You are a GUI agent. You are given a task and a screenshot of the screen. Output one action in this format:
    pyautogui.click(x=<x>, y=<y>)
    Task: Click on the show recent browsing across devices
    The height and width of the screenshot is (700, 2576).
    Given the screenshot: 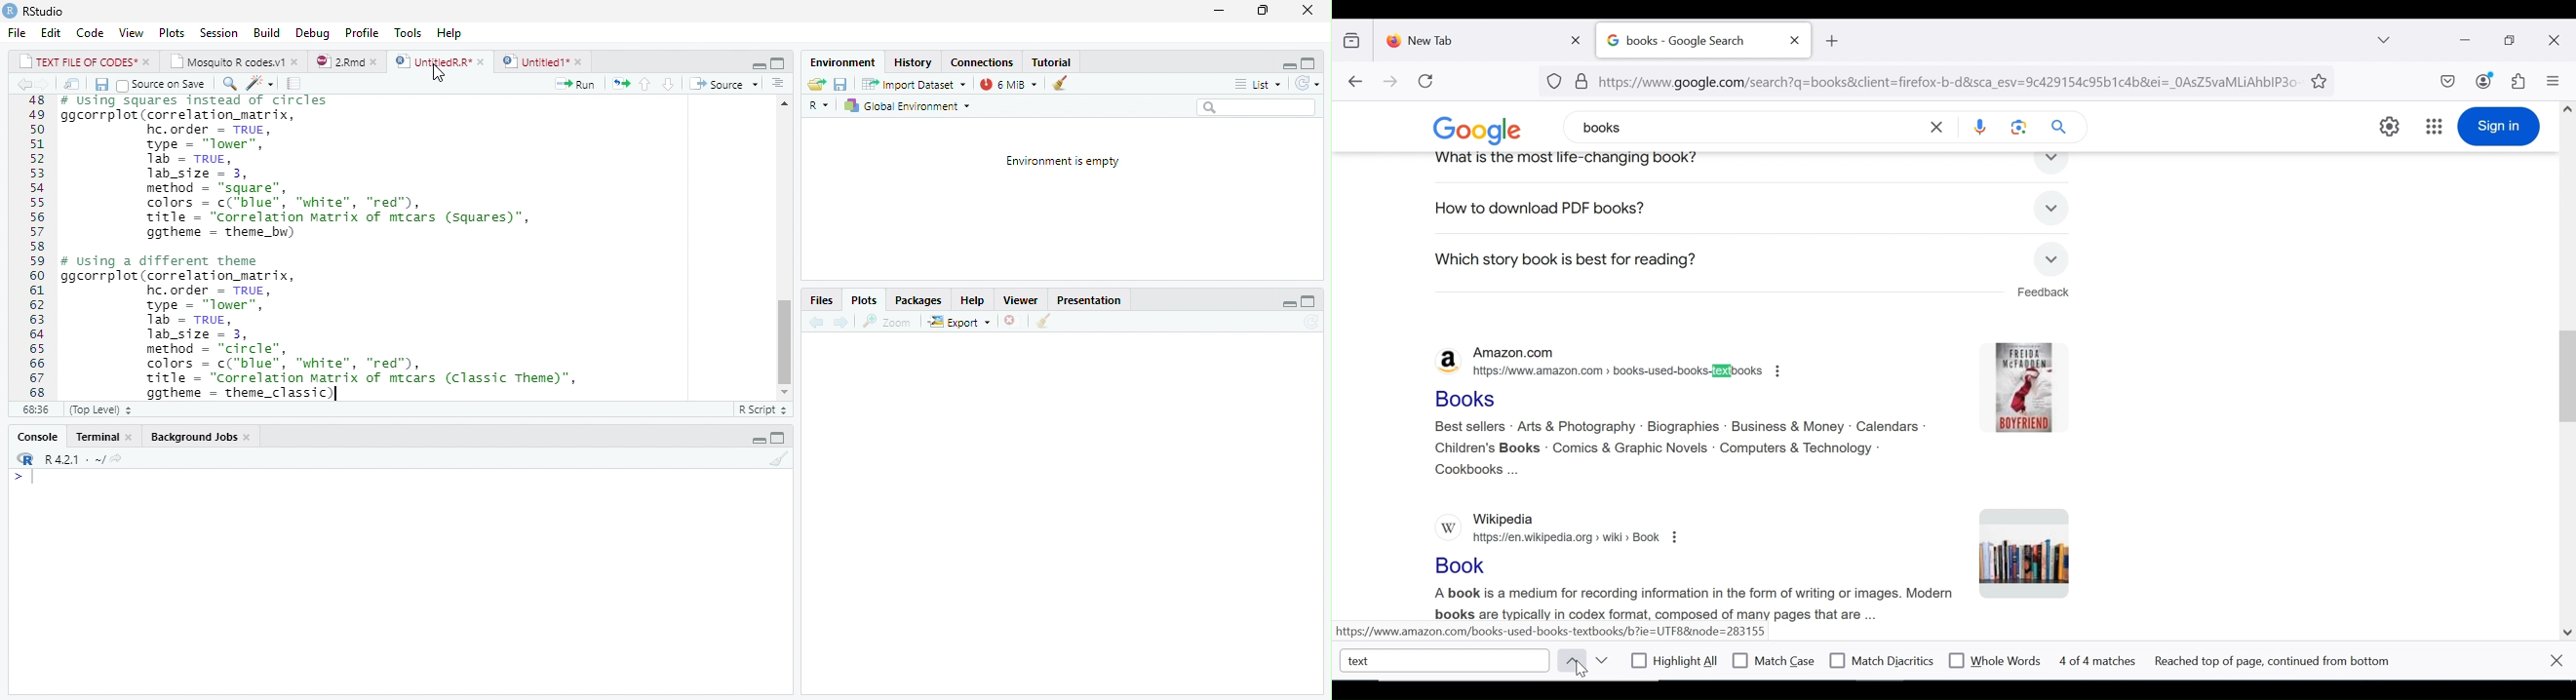 What is the action you would take?
    pyautogui.click(x=1355, y=38)
    